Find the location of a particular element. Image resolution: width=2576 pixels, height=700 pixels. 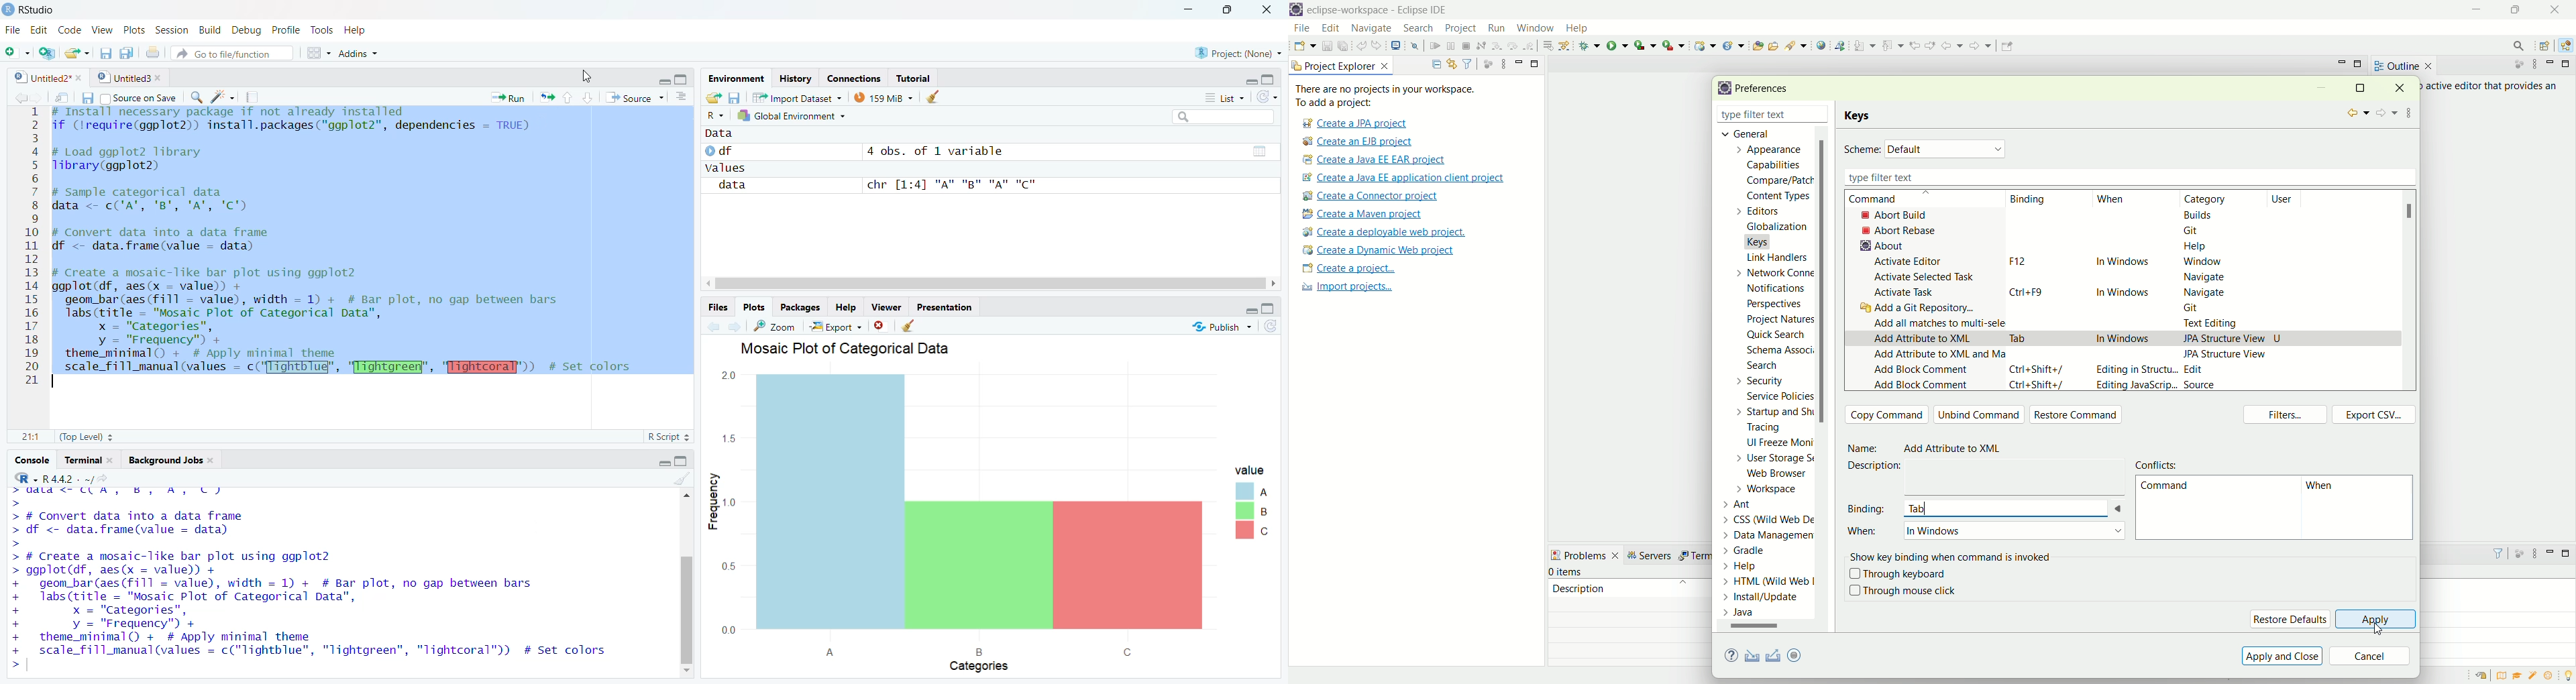

command is located at coordinates (2164, 488).